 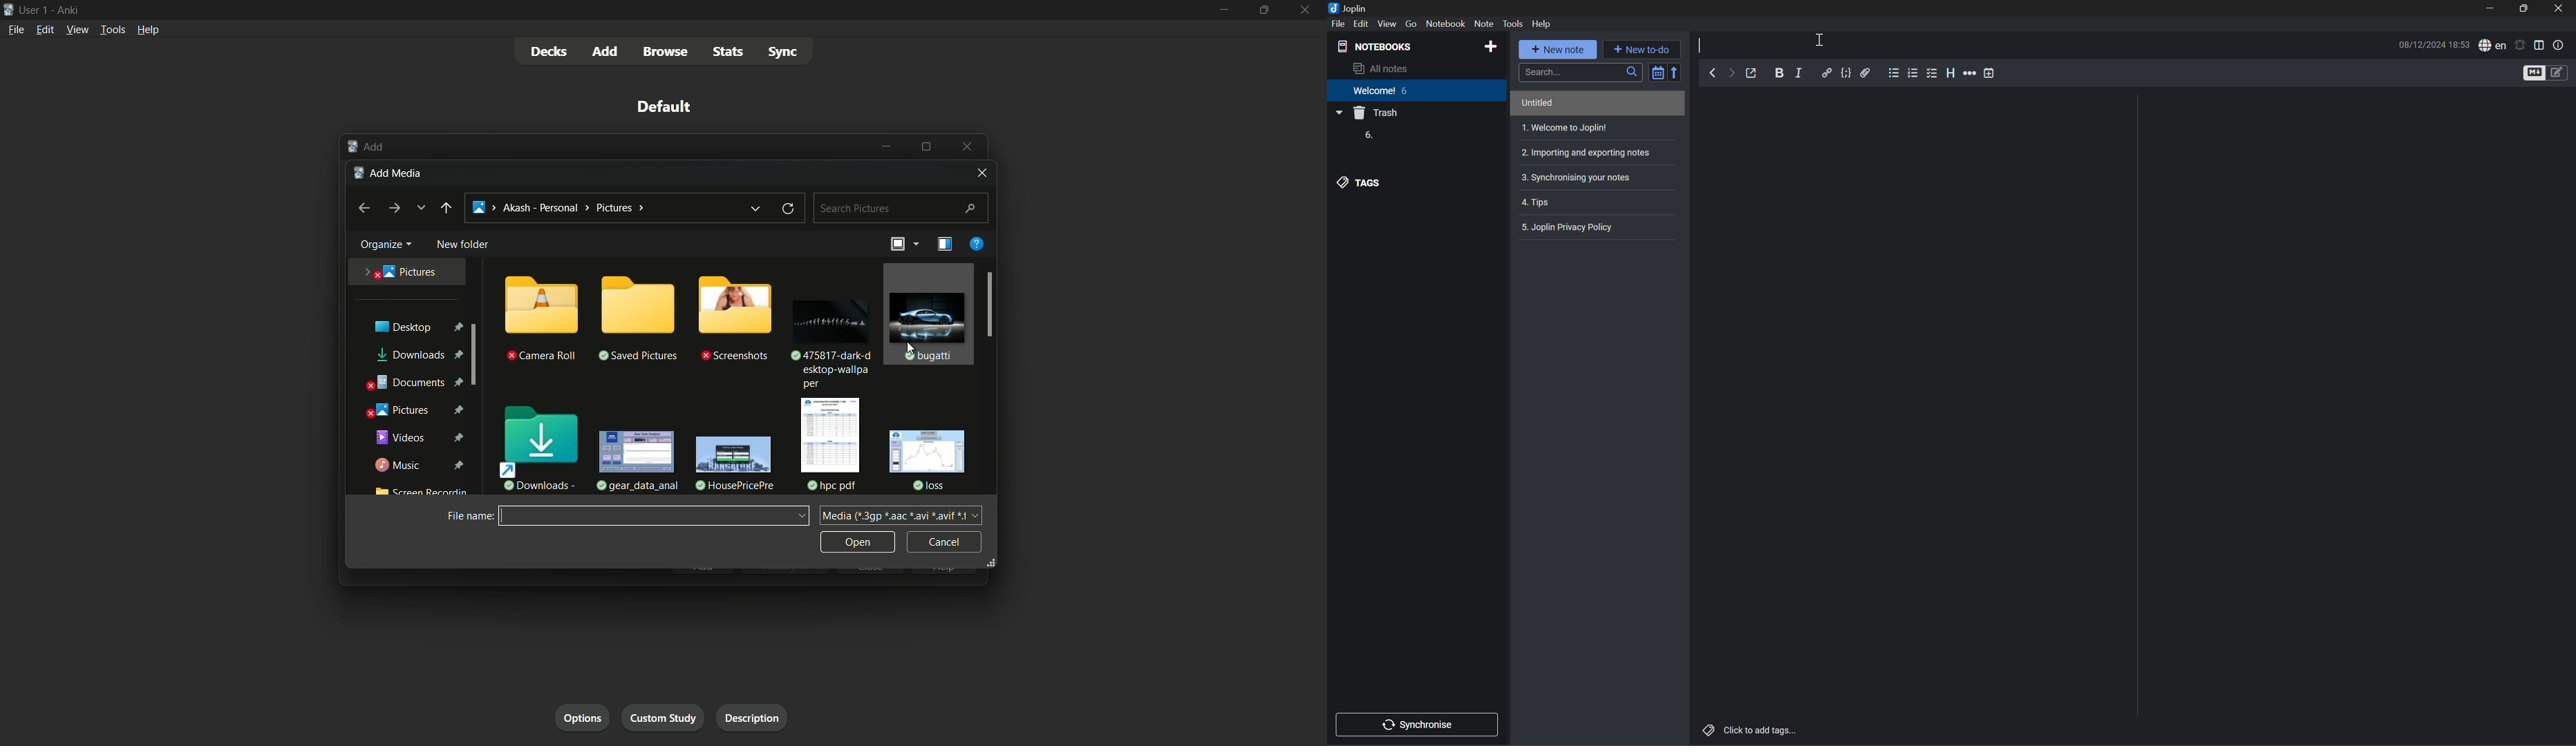 I want to click on deck name, so click(x=667, y=108).